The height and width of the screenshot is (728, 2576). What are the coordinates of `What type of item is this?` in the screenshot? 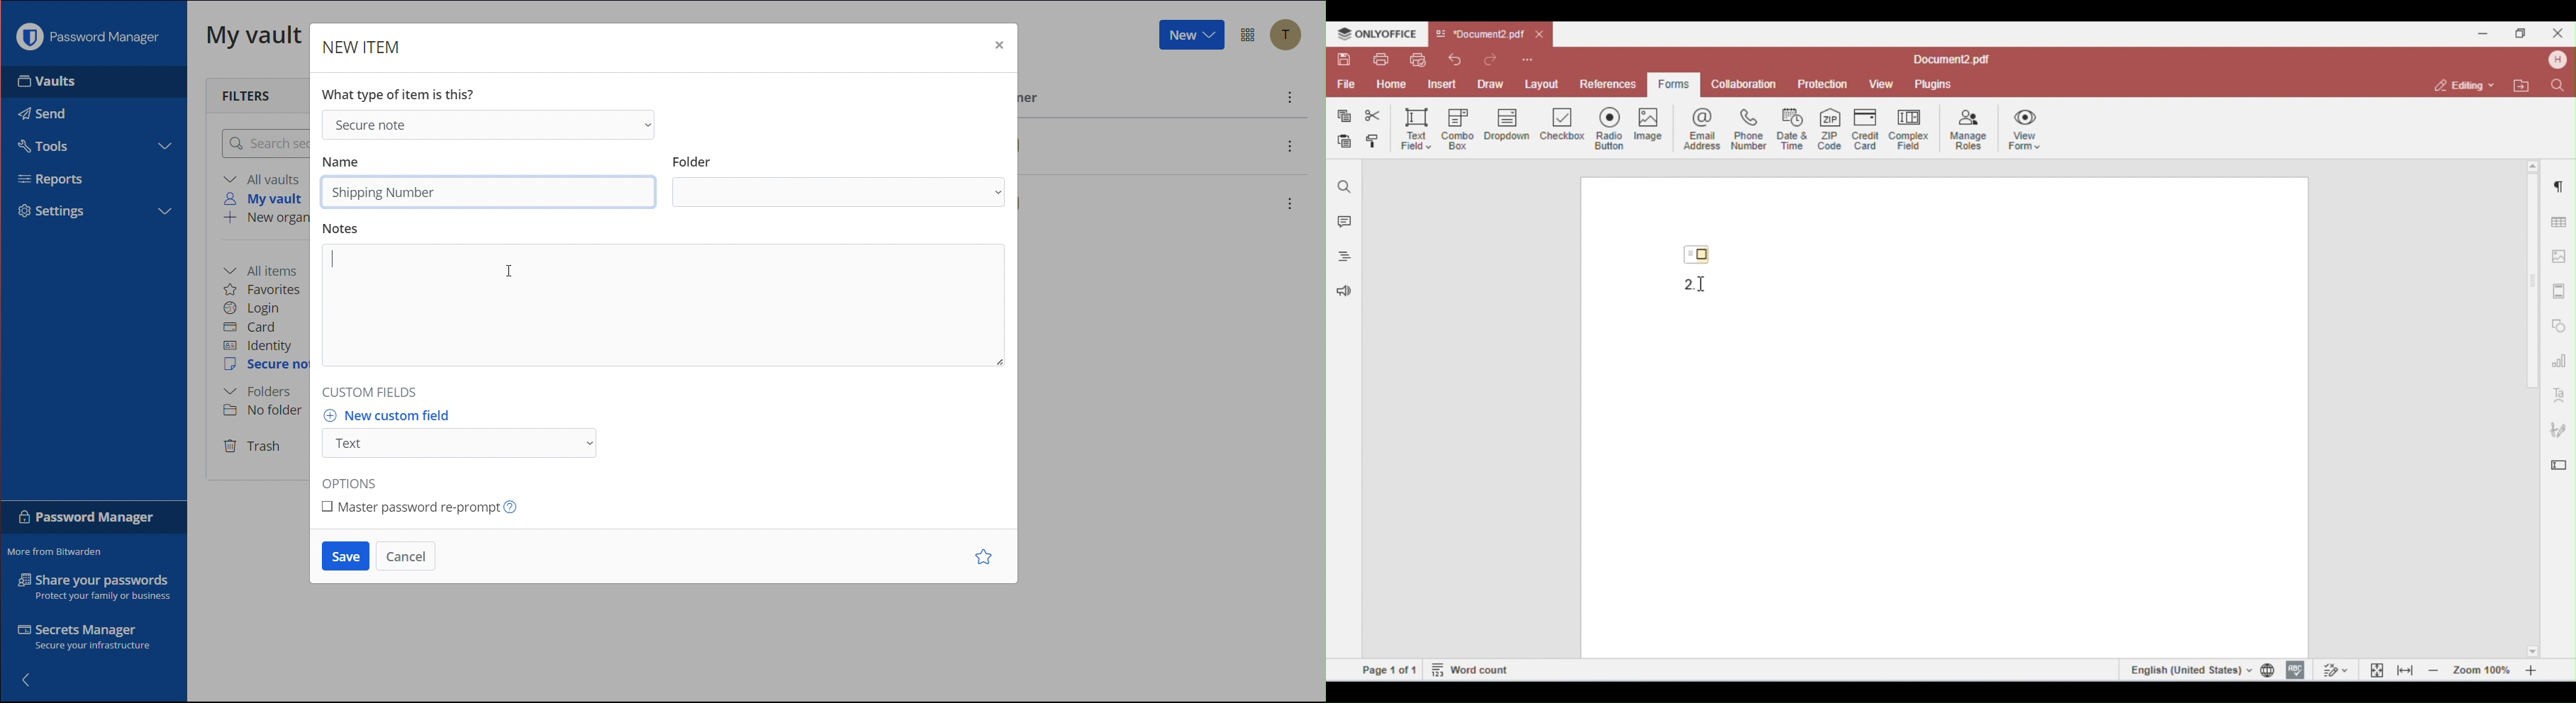 It's located at (402, 92).